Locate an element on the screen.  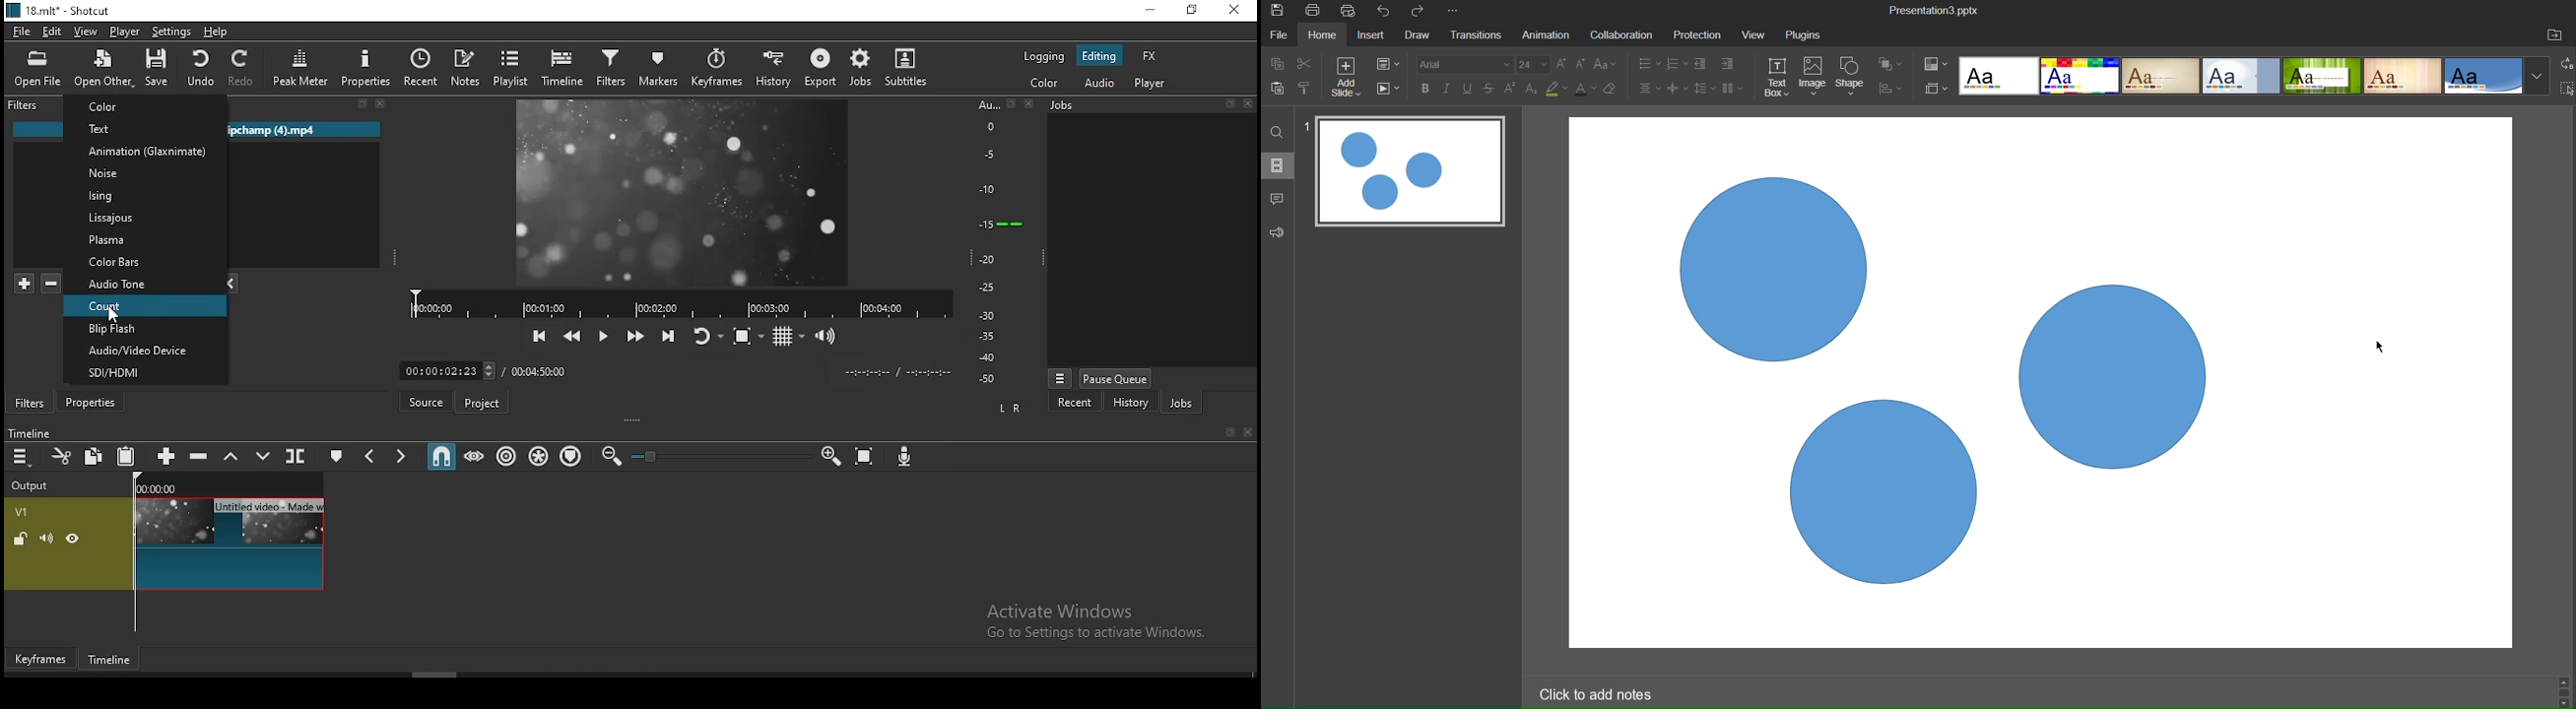
Font size is located at coordinates (1537, 64).